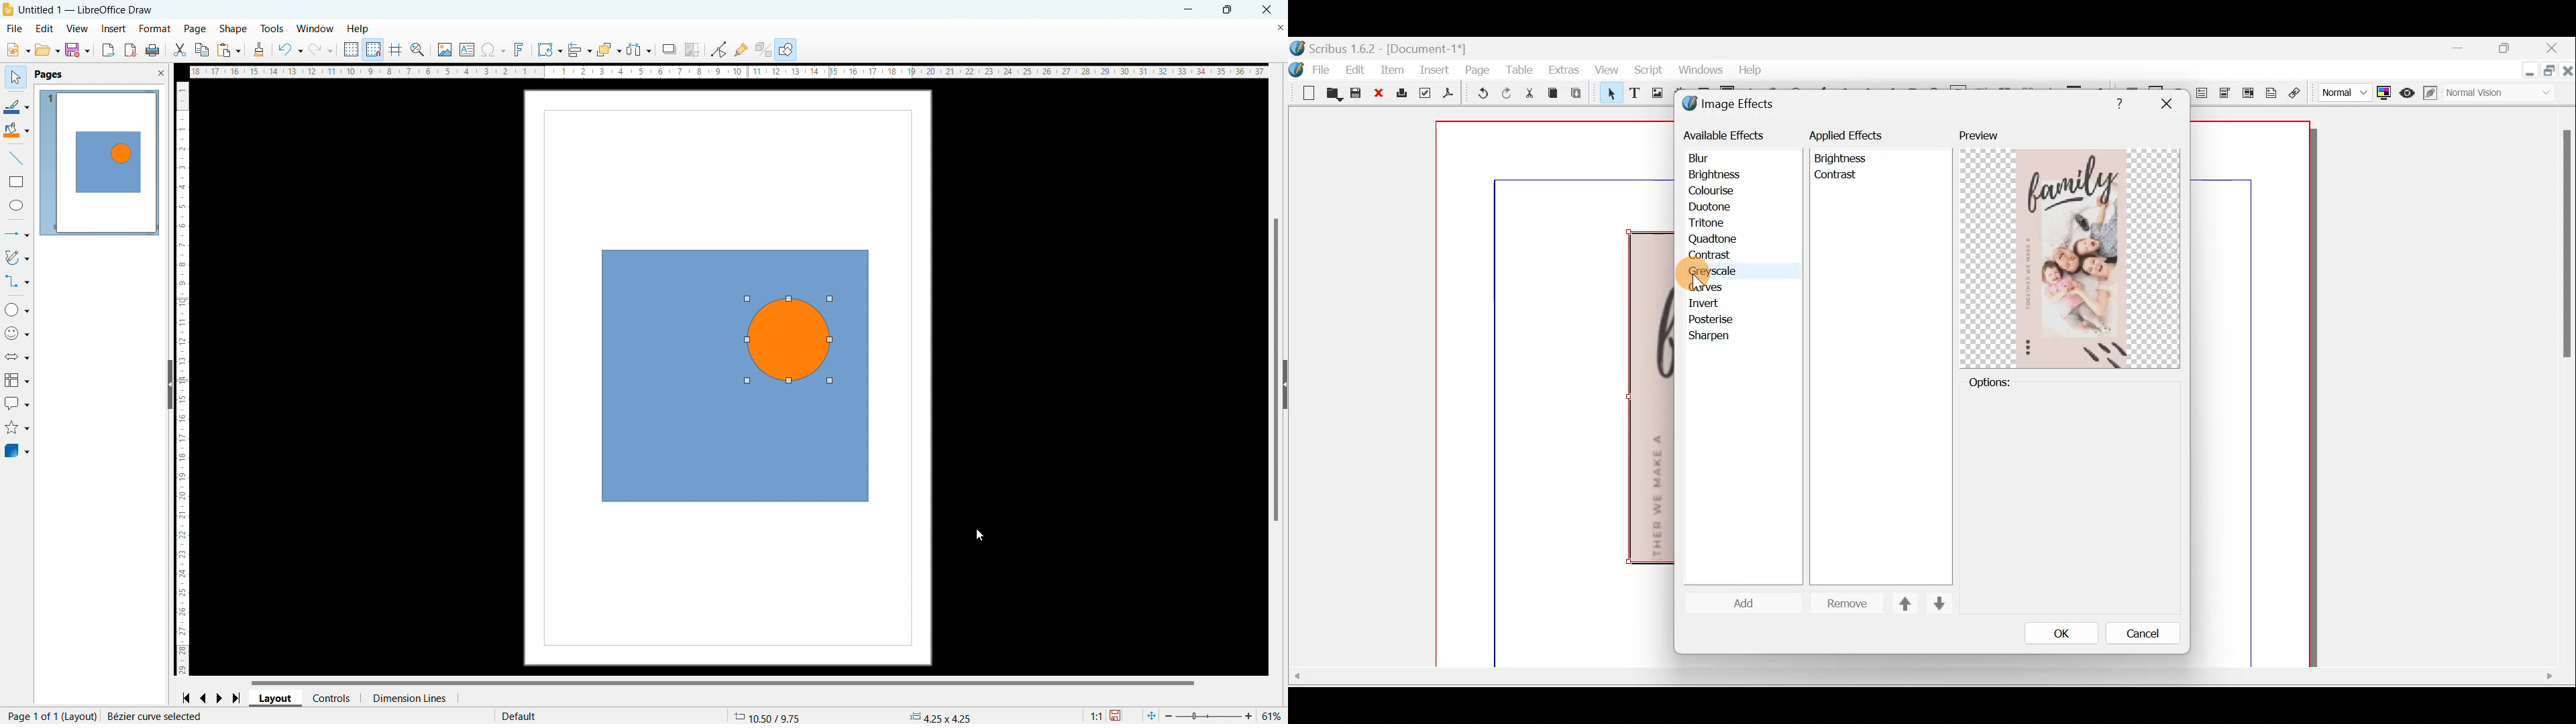 The height and width of the screenshot is (728, 2576). I want to click on PDF list box, so click(2247, 96).